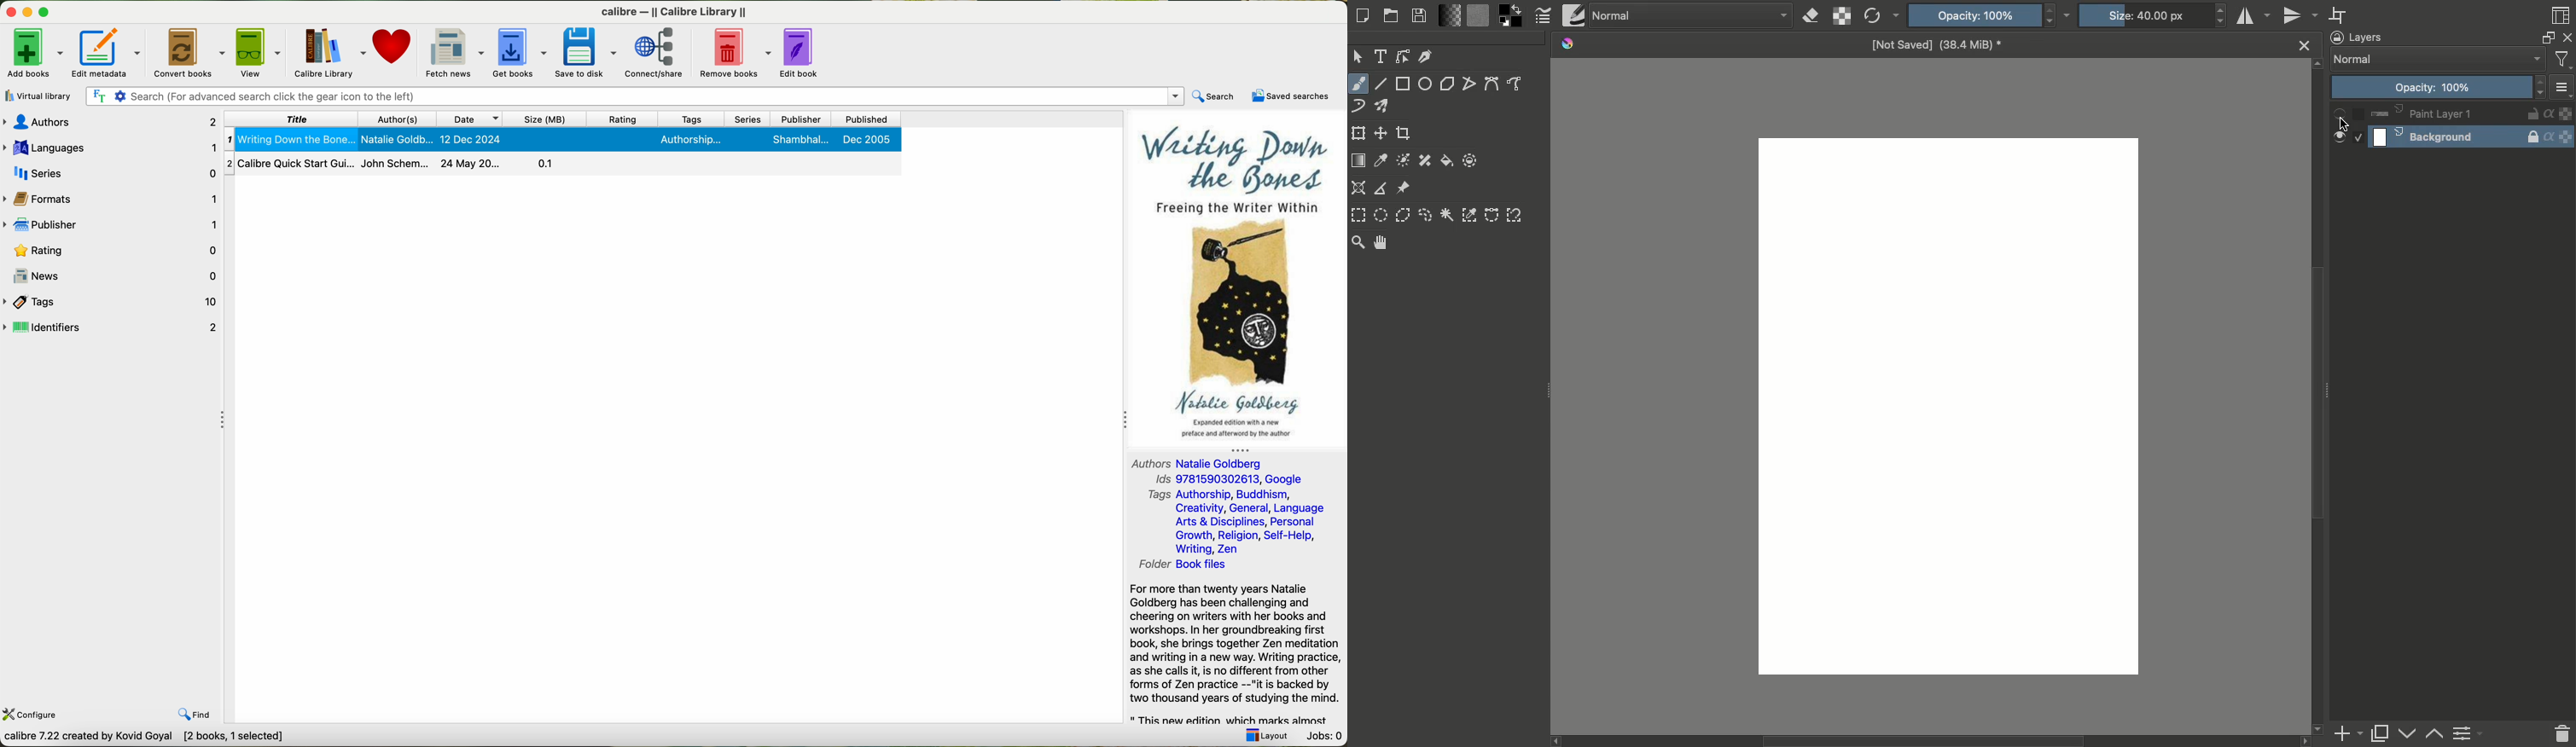 This screenshot has height=756, width=2576. Describe the element at coordinates (2299, 15) in the screenshot. I see `Vertical mirror tool` at that location.